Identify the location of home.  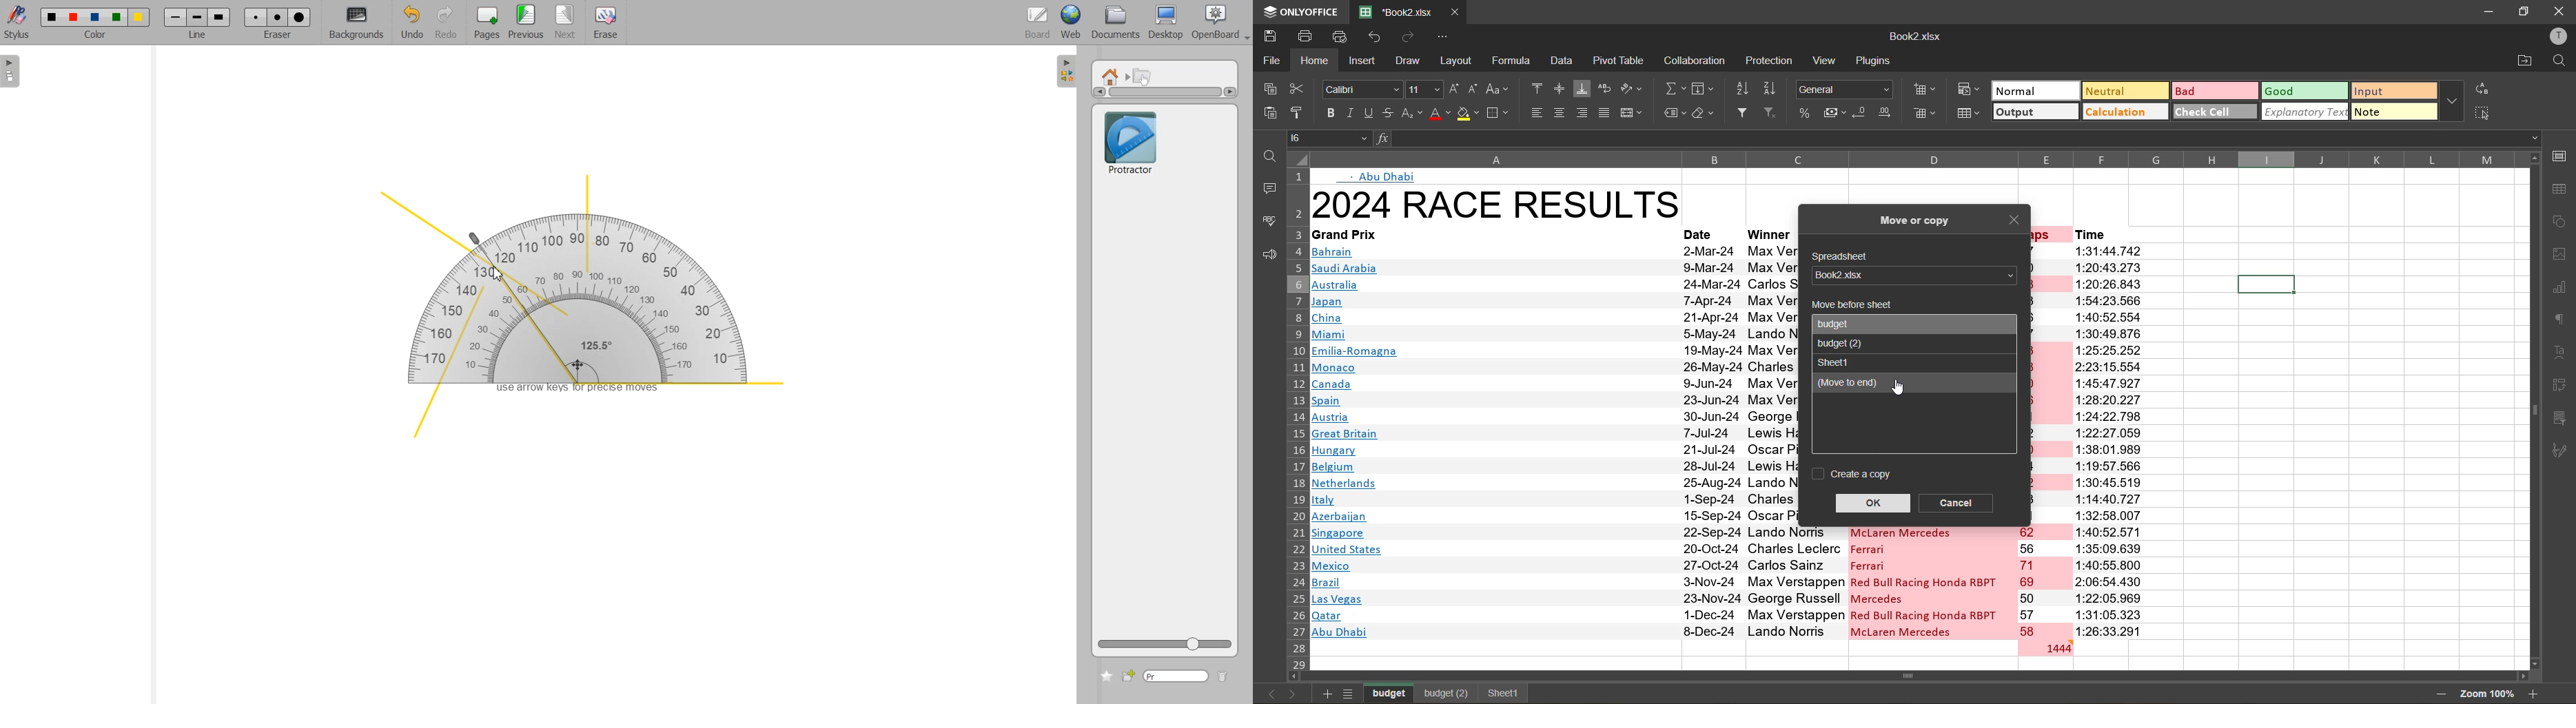
(1318, 60).